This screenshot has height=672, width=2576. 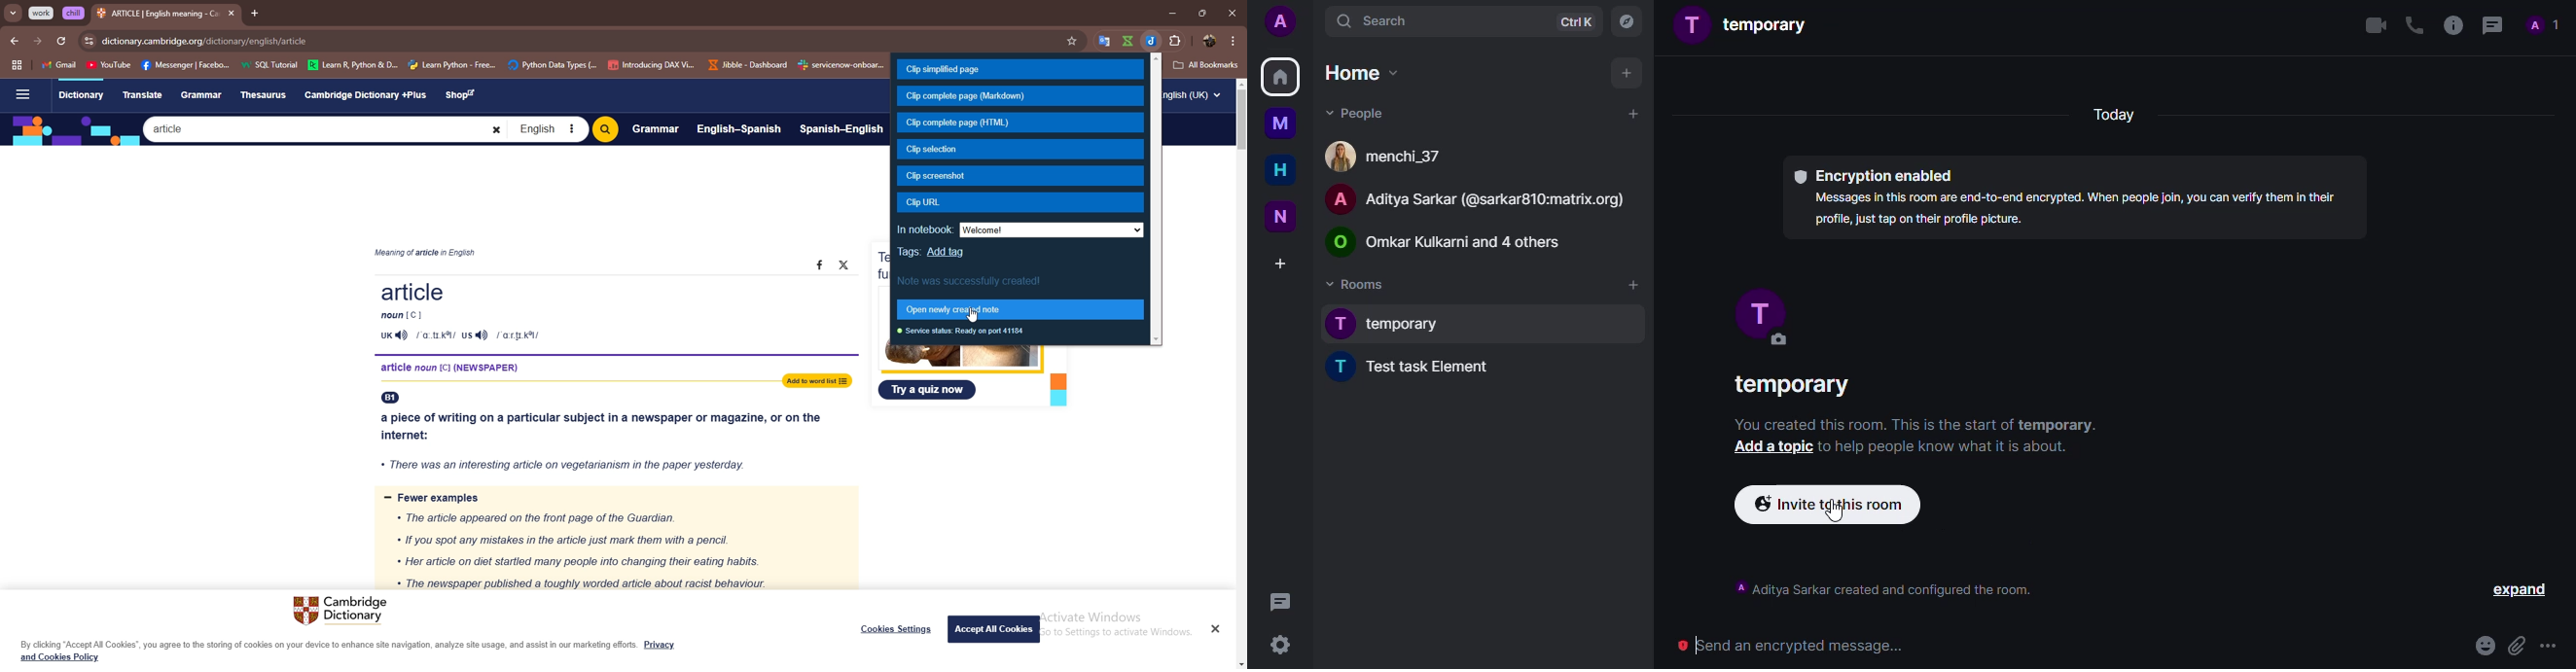 What do you see at coordinates (1215, 628) in the screenshot?
I see `Close` at bounding box center [1215, 628].